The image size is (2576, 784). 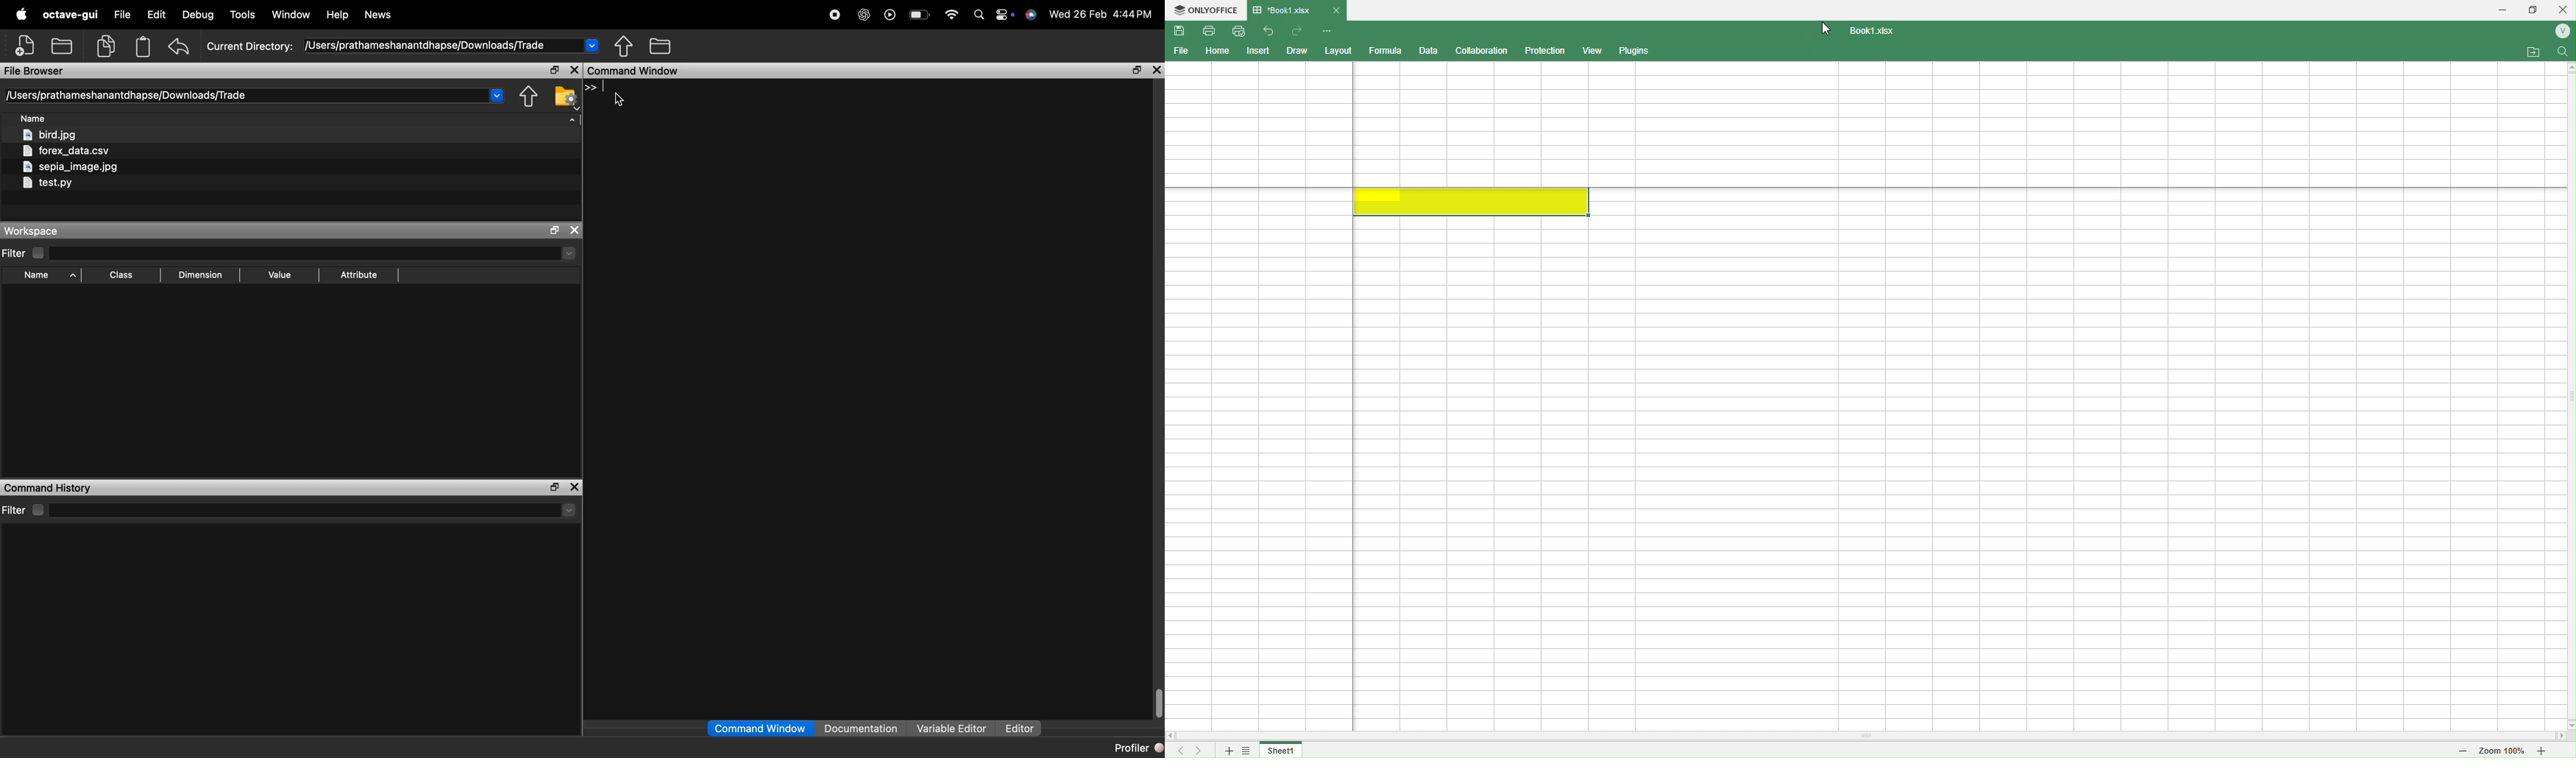 I want to click on Cells, so click(x=1859, y=401).